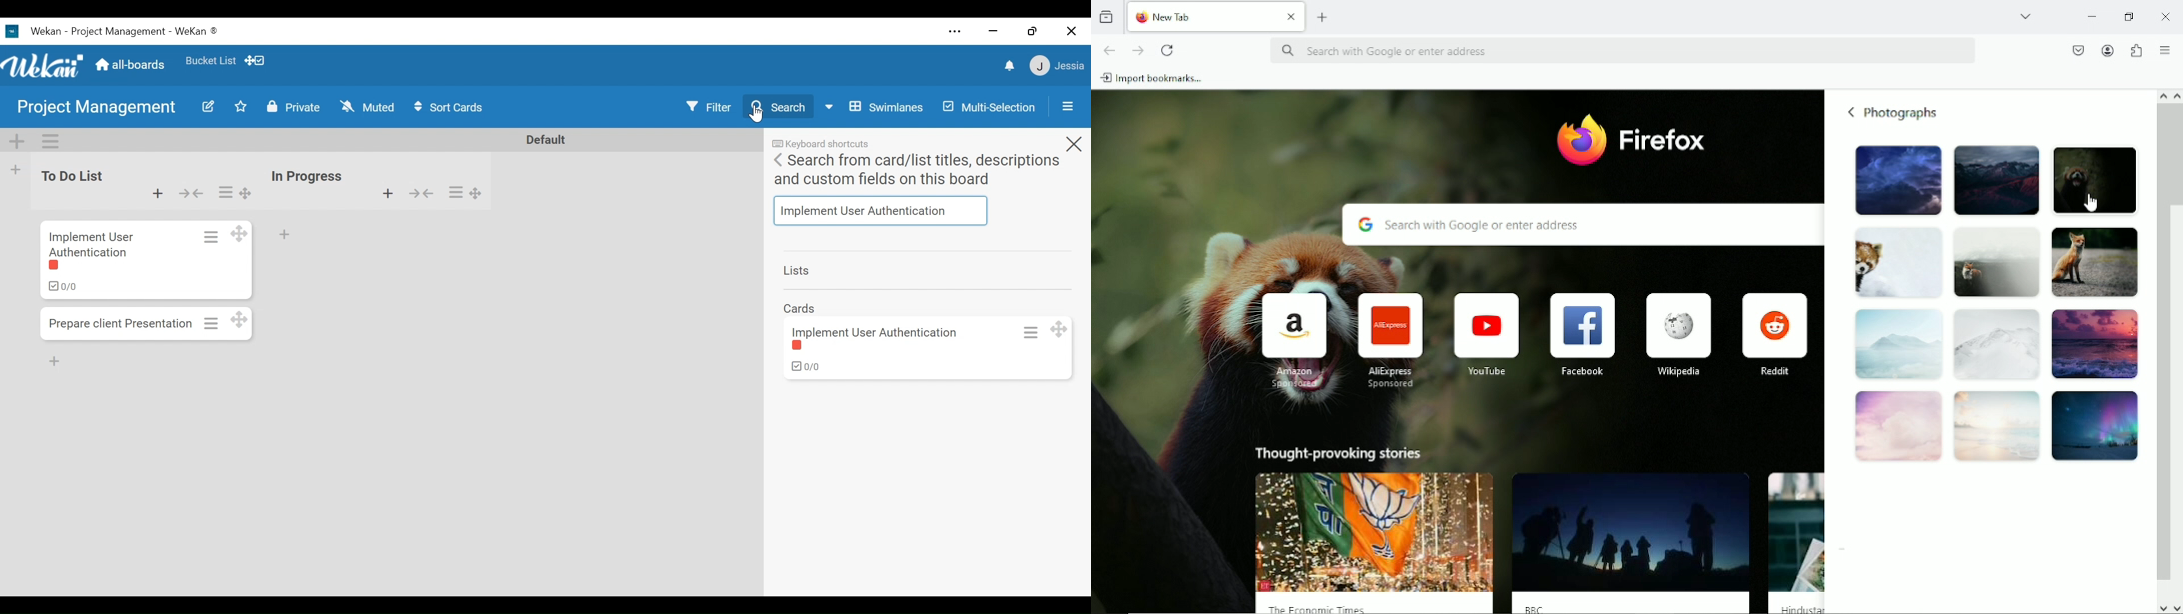 The height and width of the screenshot is (616, 2184). What do you see at coordinates (1290, 18) in the screenshot?
I see `close` at bounding box center [1290, 18].